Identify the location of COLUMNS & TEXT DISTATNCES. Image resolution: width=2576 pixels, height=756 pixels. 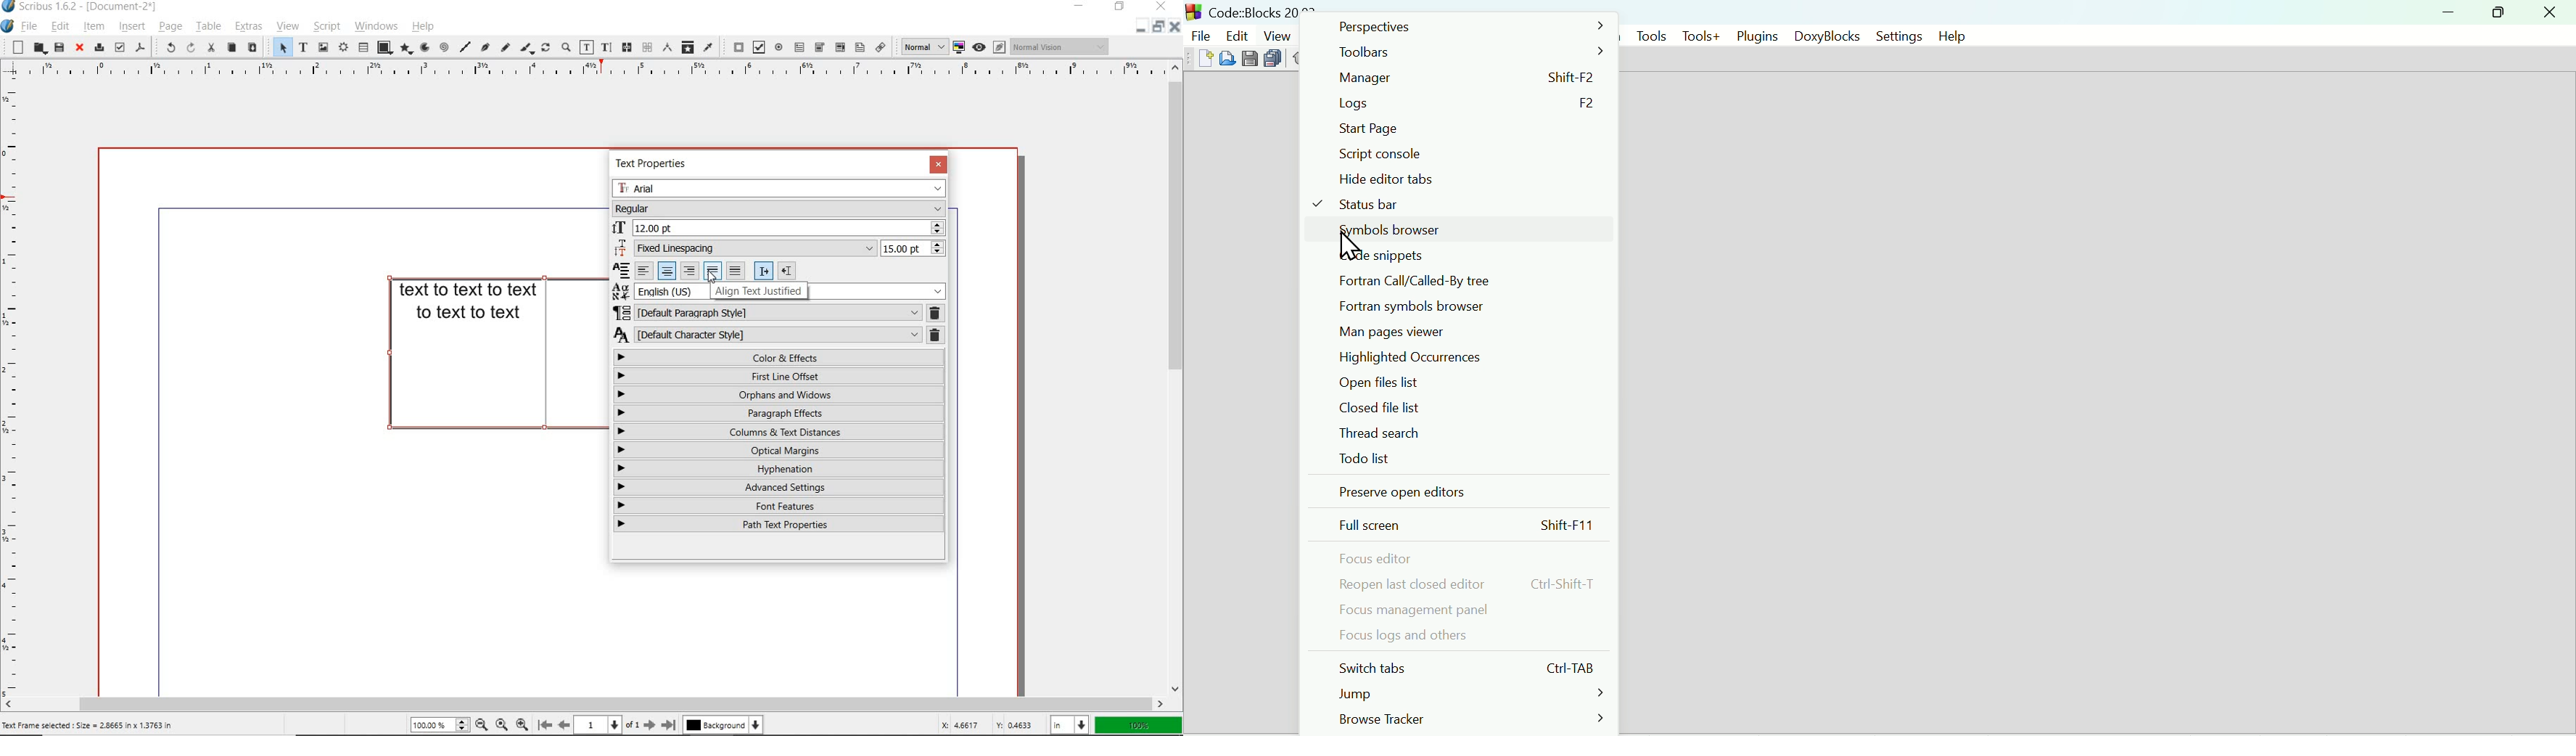
(781, 432).